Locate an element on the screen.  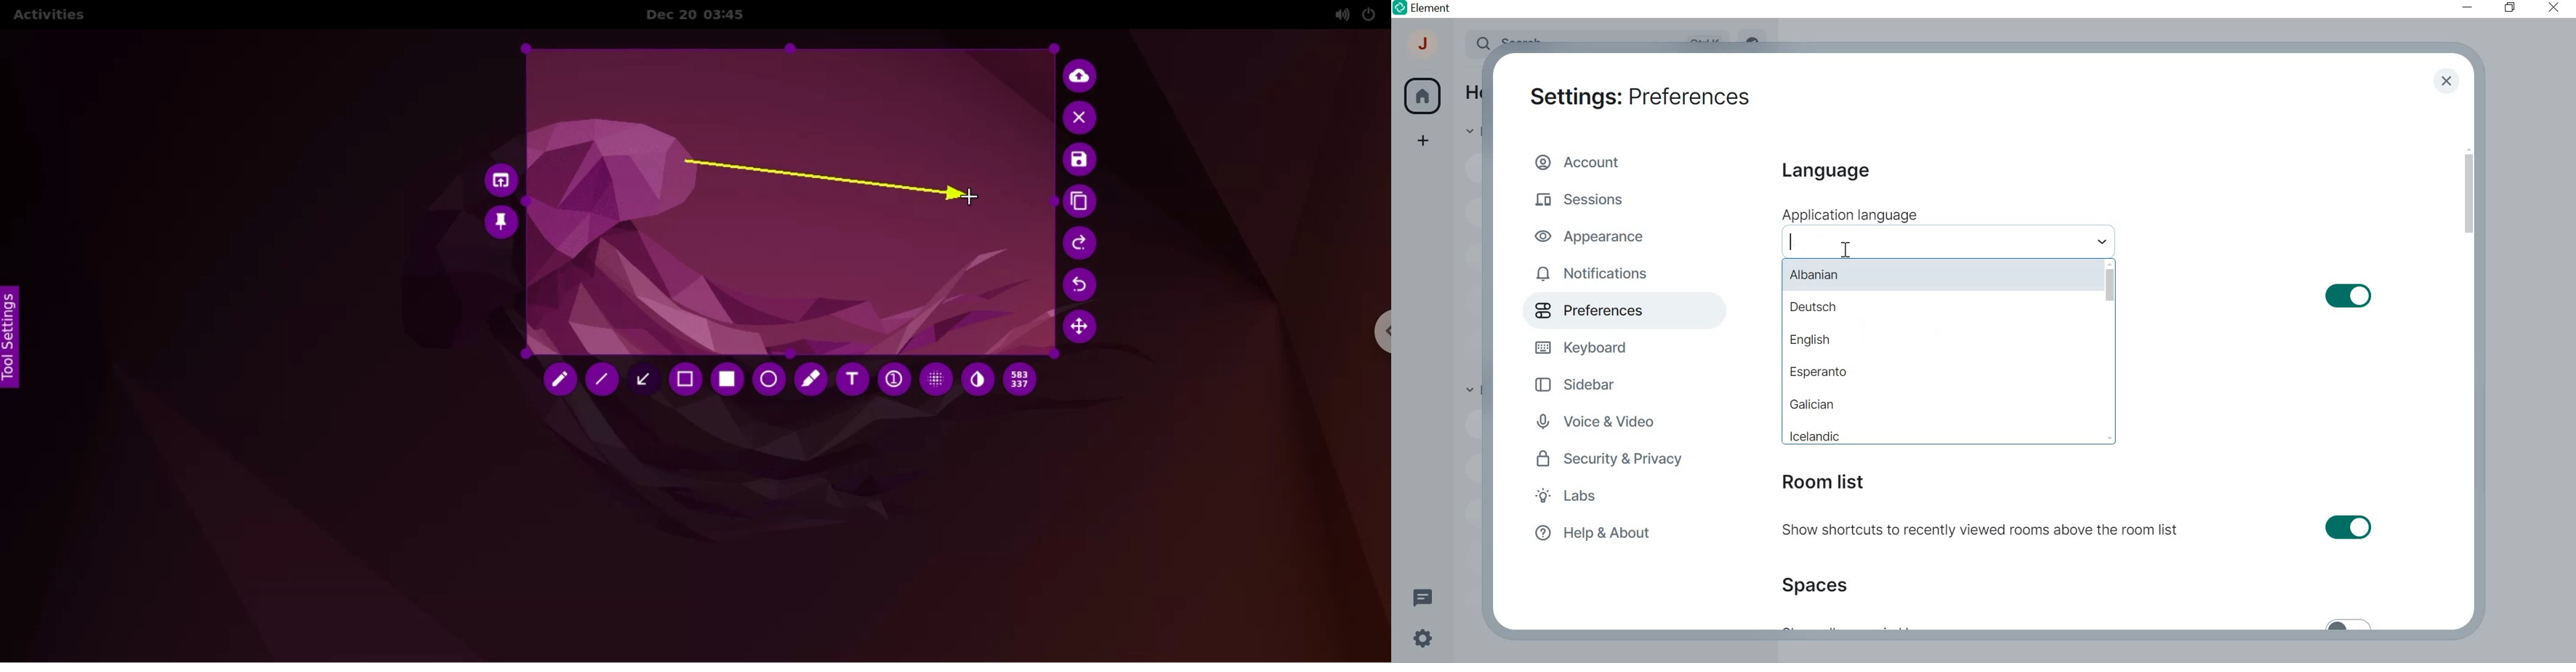
PREFERENCES is located at coordinates (1605, 311).